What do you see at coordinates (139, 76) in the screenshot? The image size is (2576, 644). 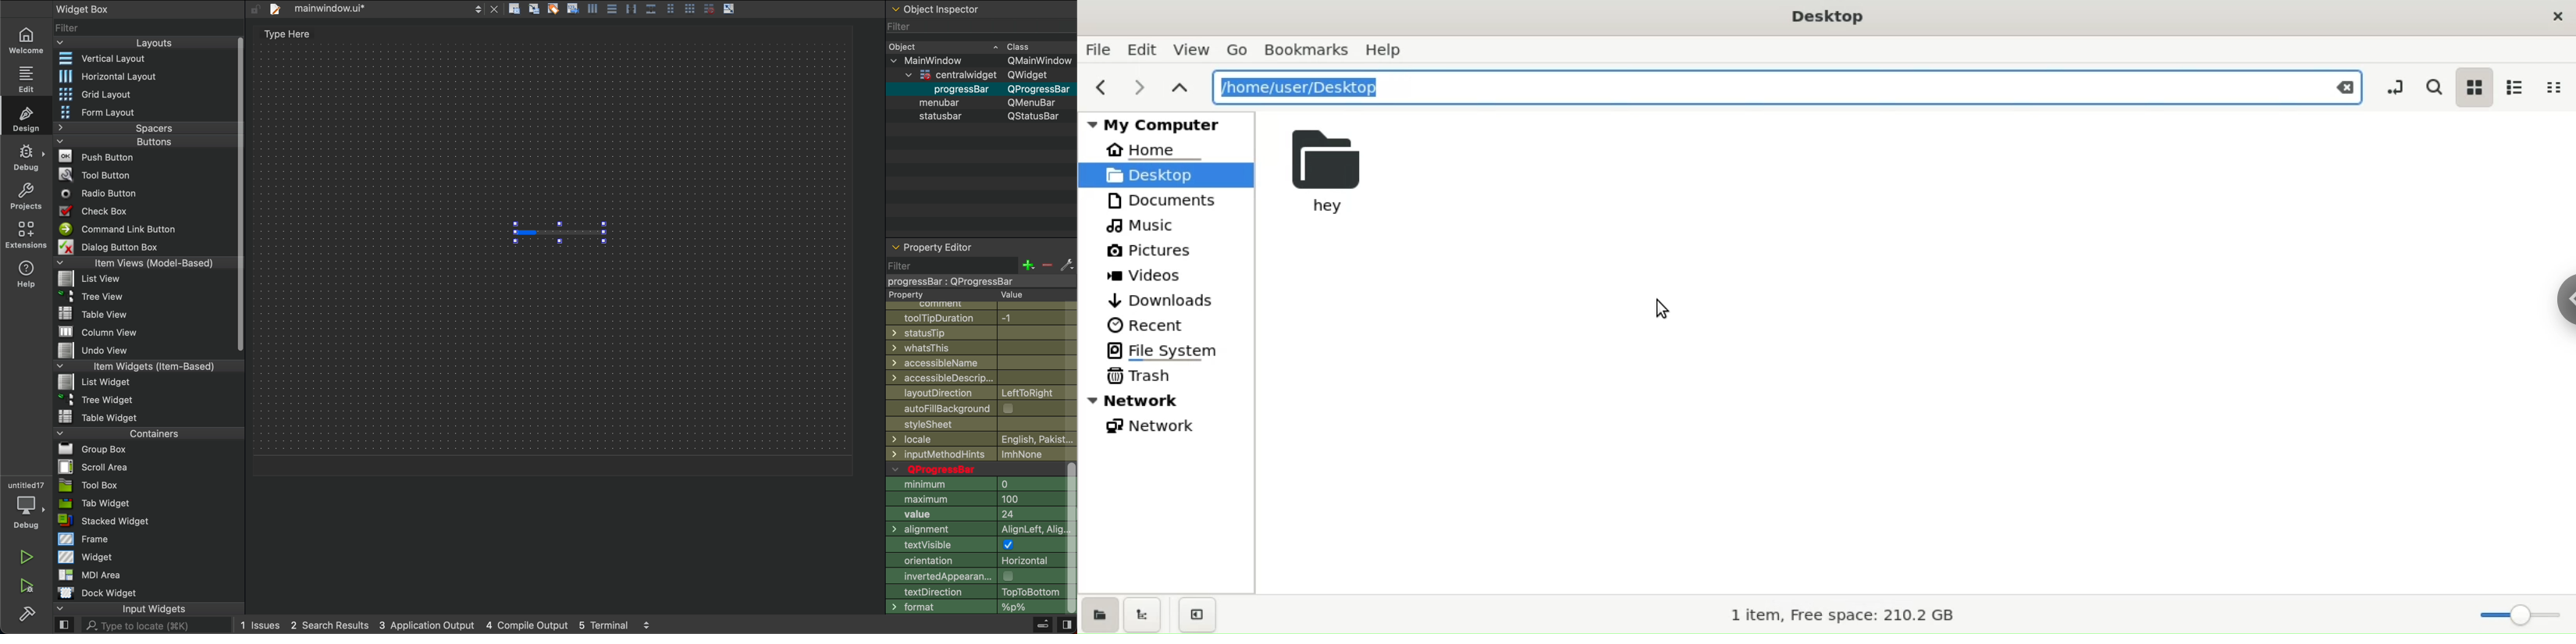 I see `Horizontal Layout` at bounding box center [139, 76].